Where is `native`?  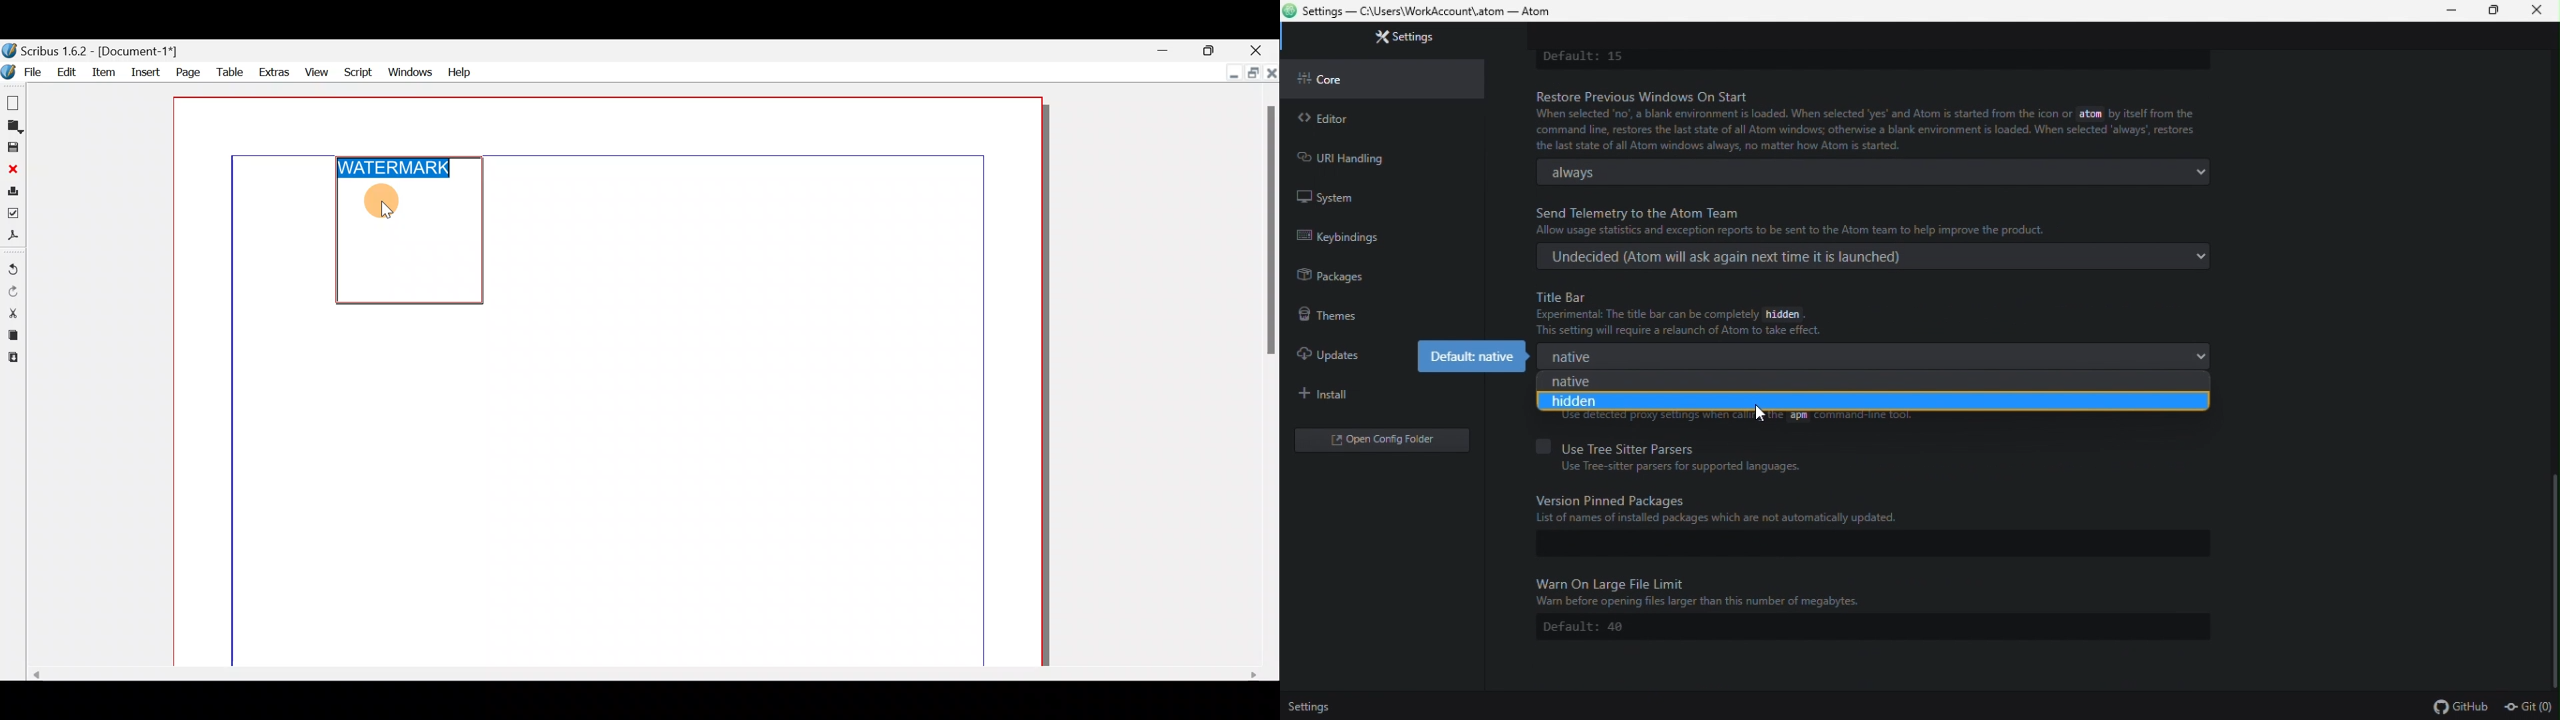 native is located at coordinates (1861, 381).